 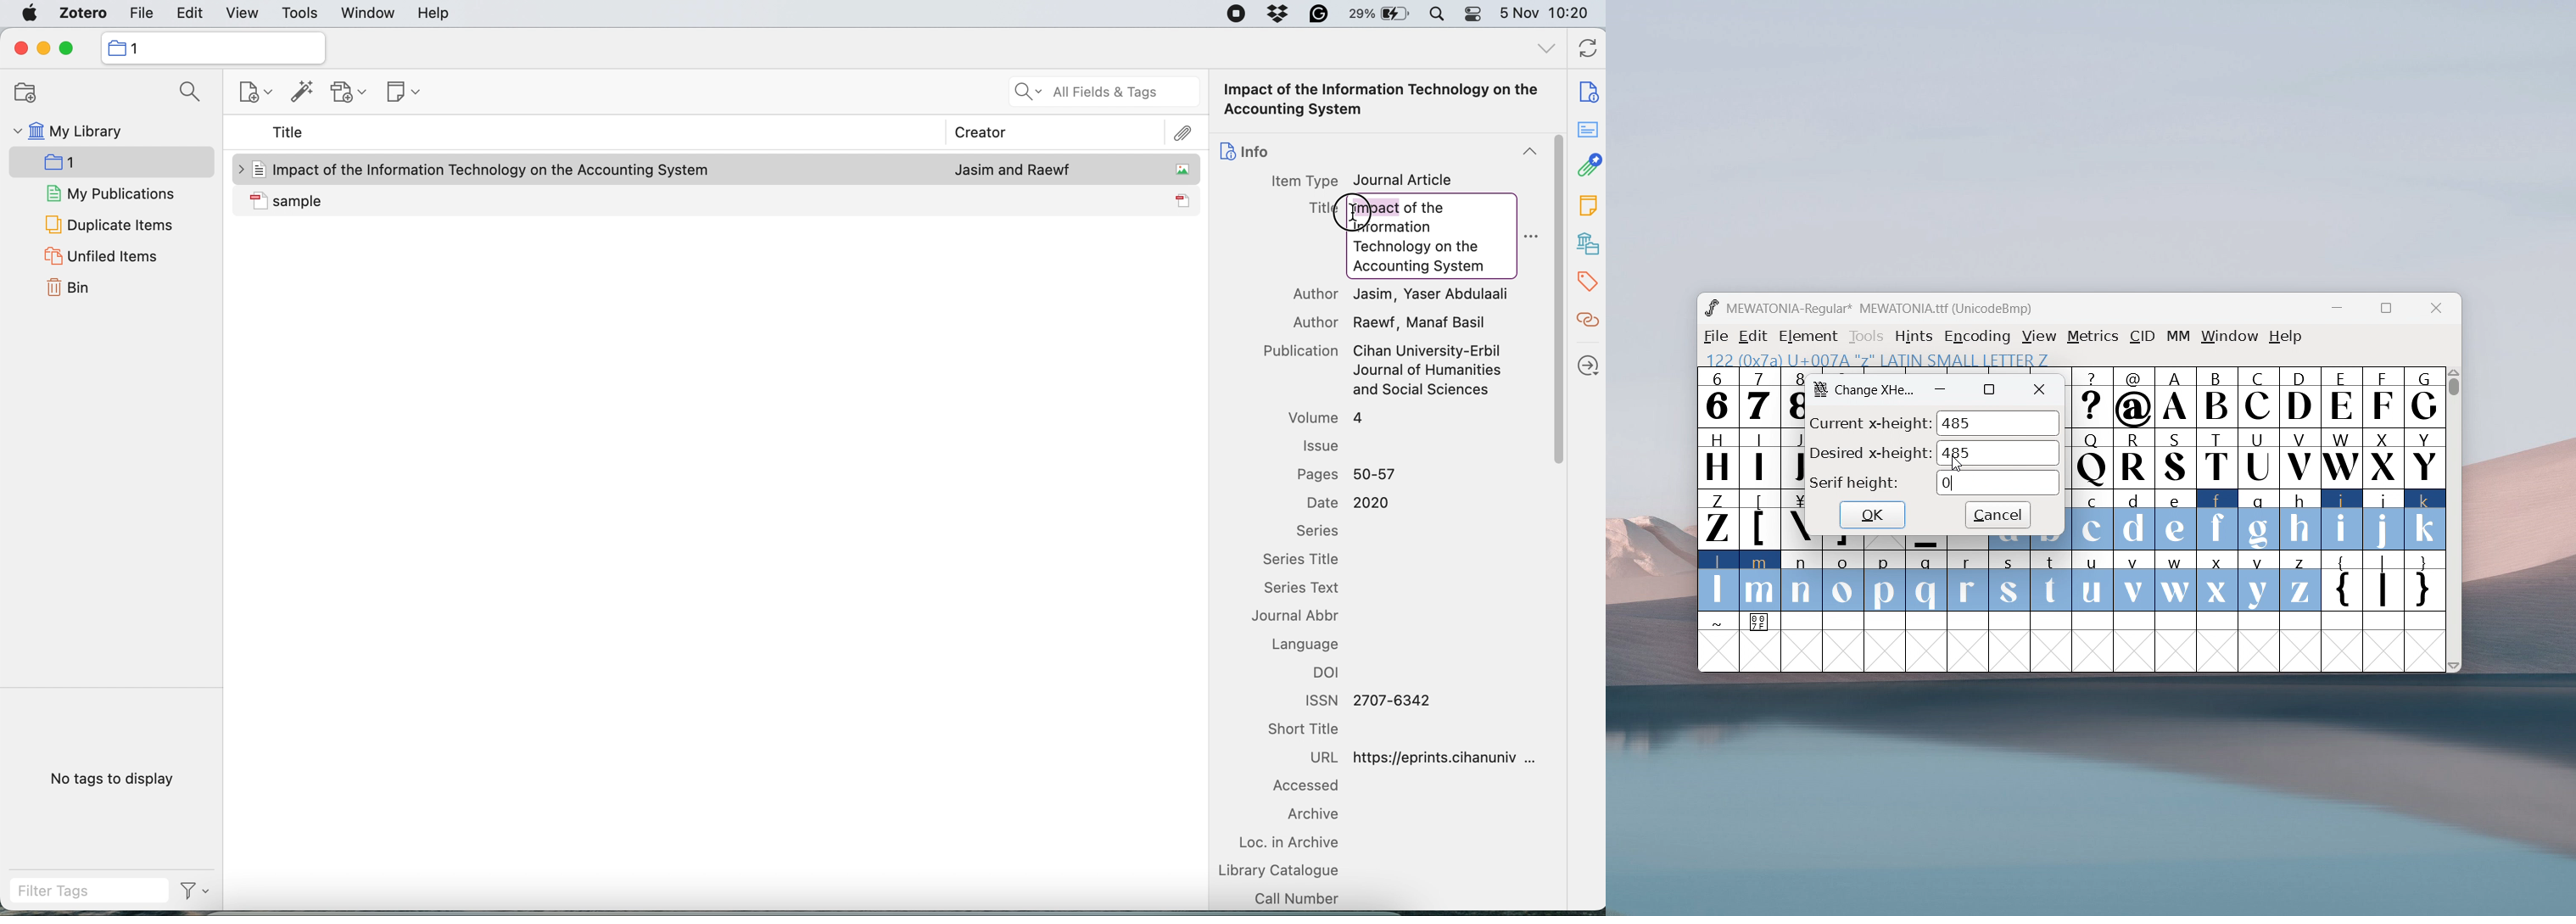 What do you see at coordinates (1556, 300) in the screenshot?
I see `vertical scroll bar` at bounding box center [1556, 300].